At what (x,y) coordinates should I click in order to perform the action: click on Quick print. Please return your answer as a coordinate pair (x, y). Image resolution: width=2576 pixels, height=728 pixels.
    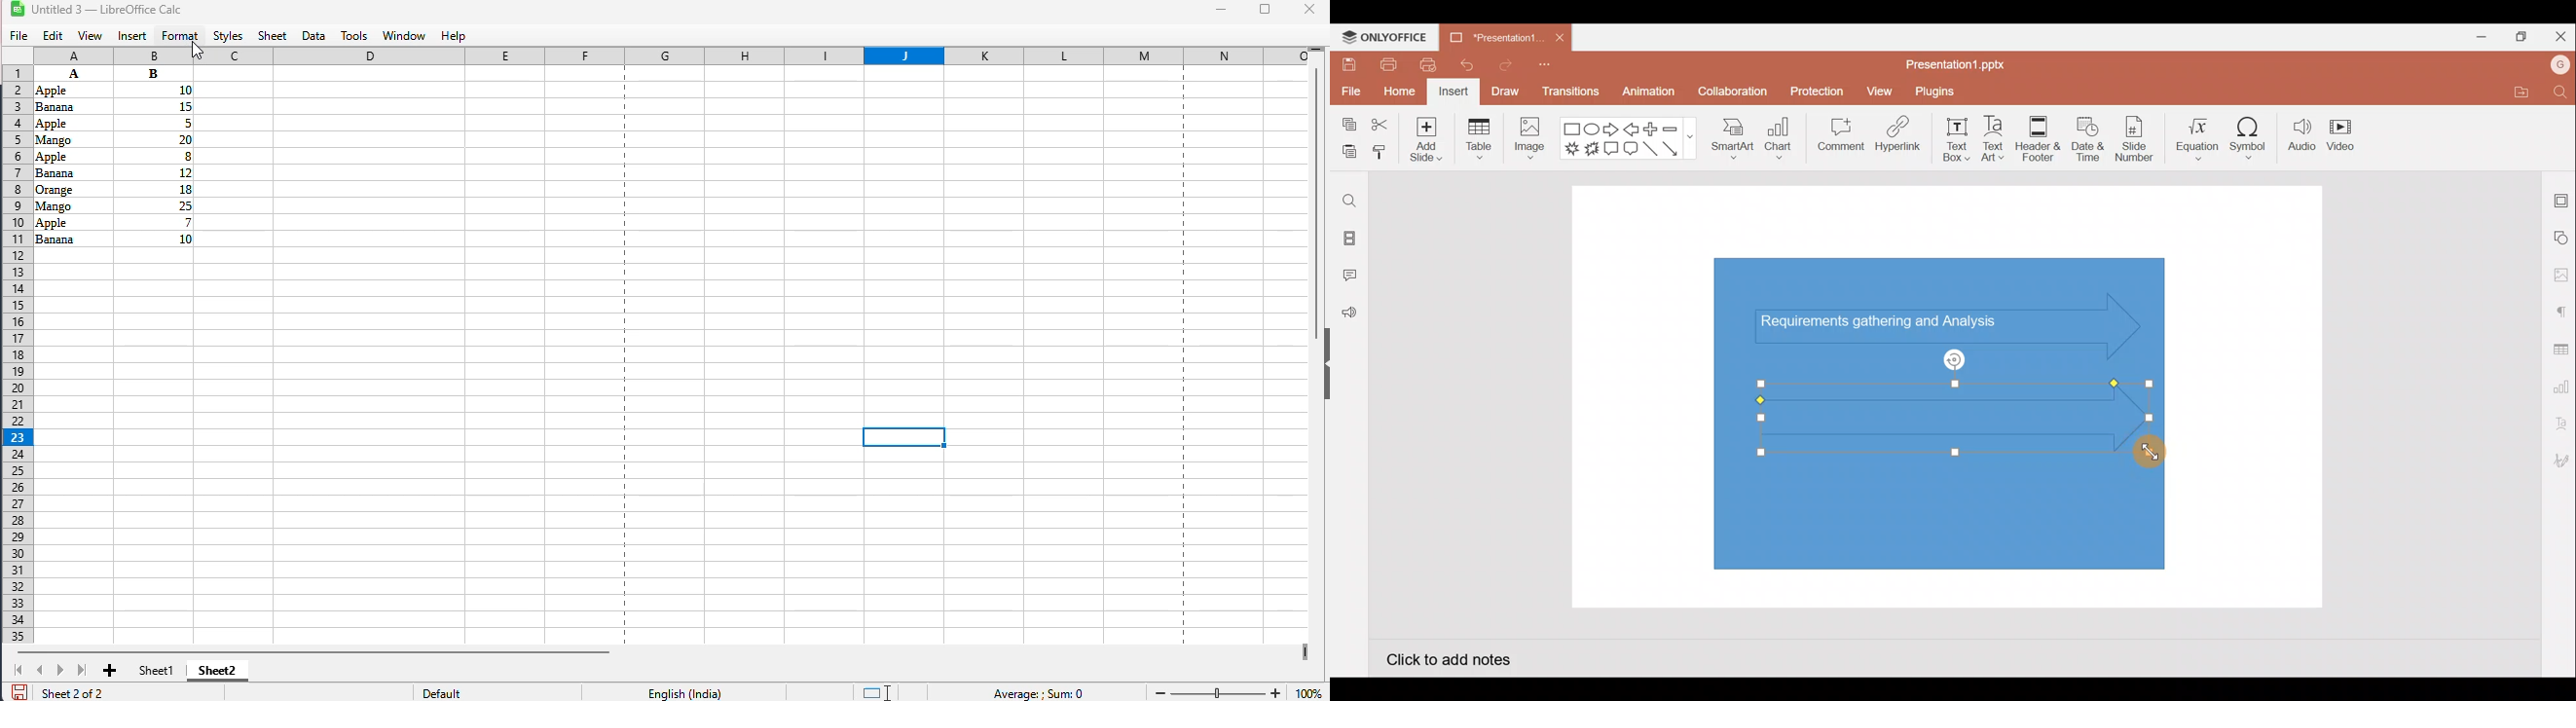
    Looking at the image, I should click on (1424, 65).